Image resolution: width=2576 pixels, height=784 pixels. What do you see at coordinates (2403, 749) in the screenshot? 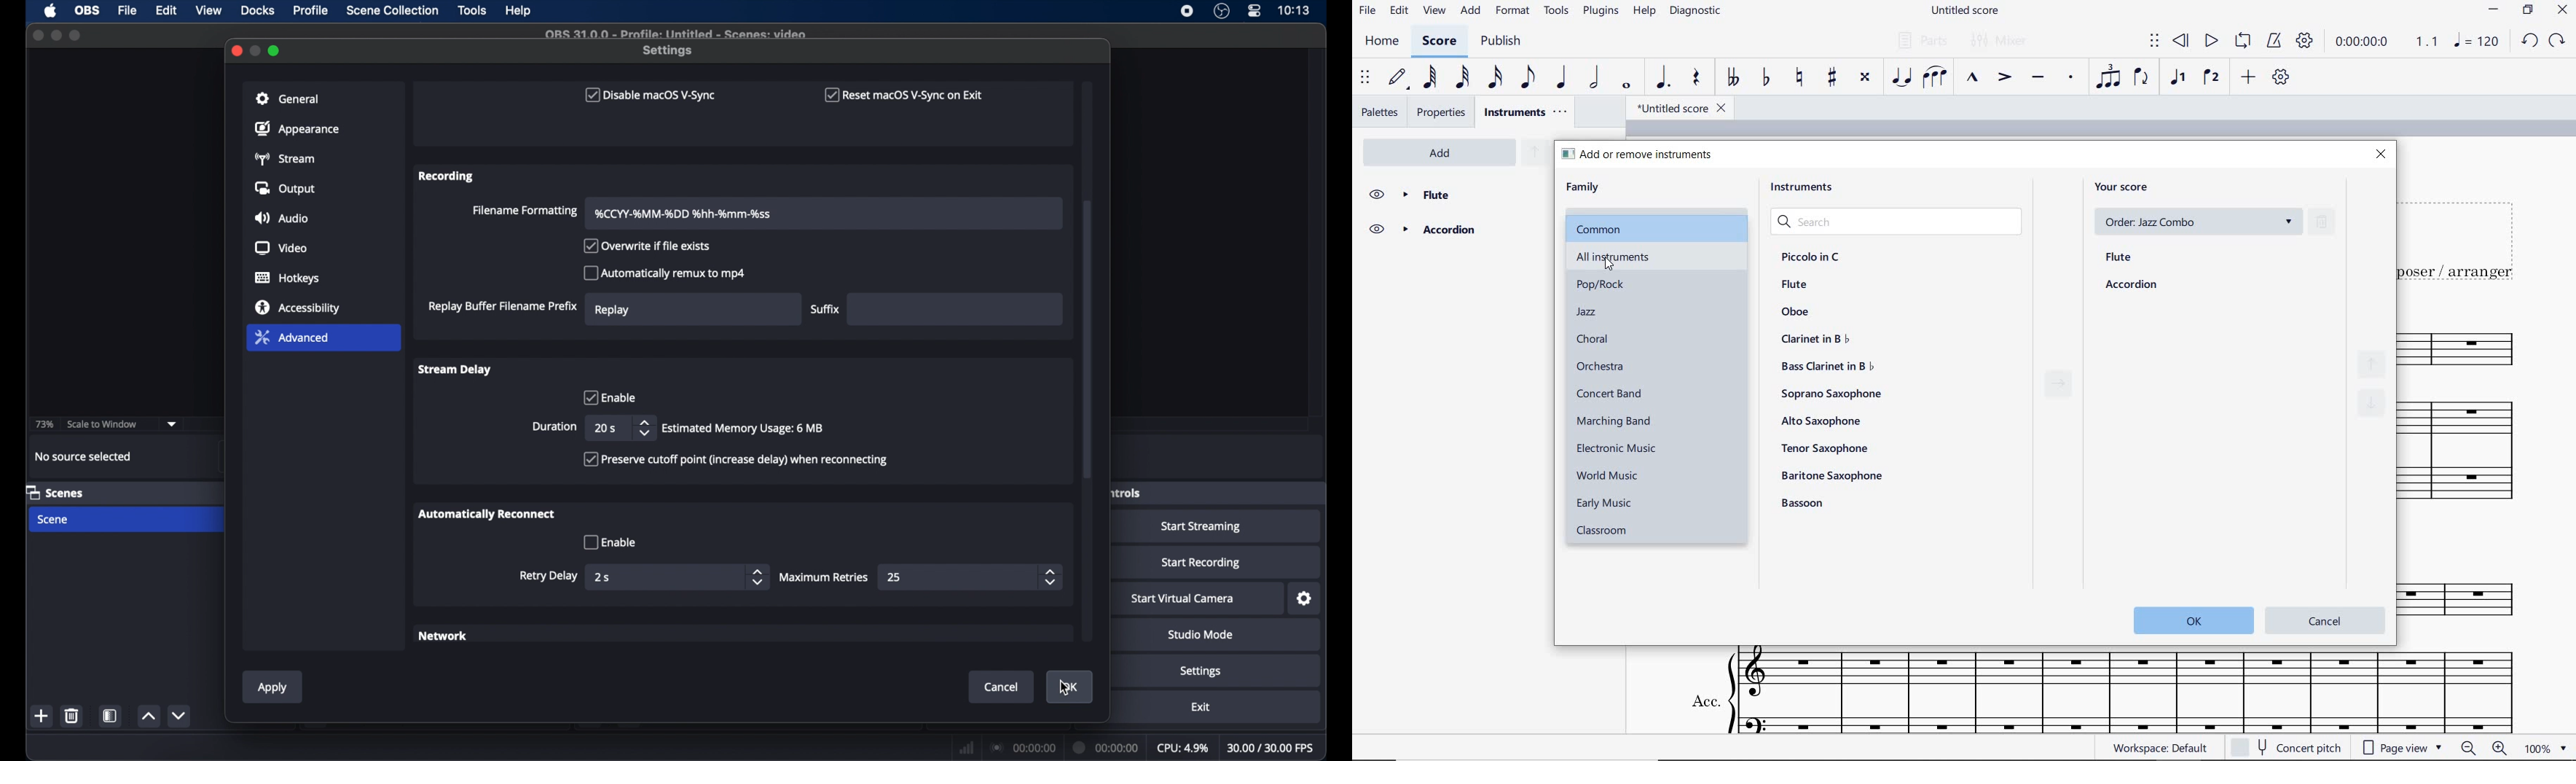
I see `page view` at bounding box center [2403, 749].